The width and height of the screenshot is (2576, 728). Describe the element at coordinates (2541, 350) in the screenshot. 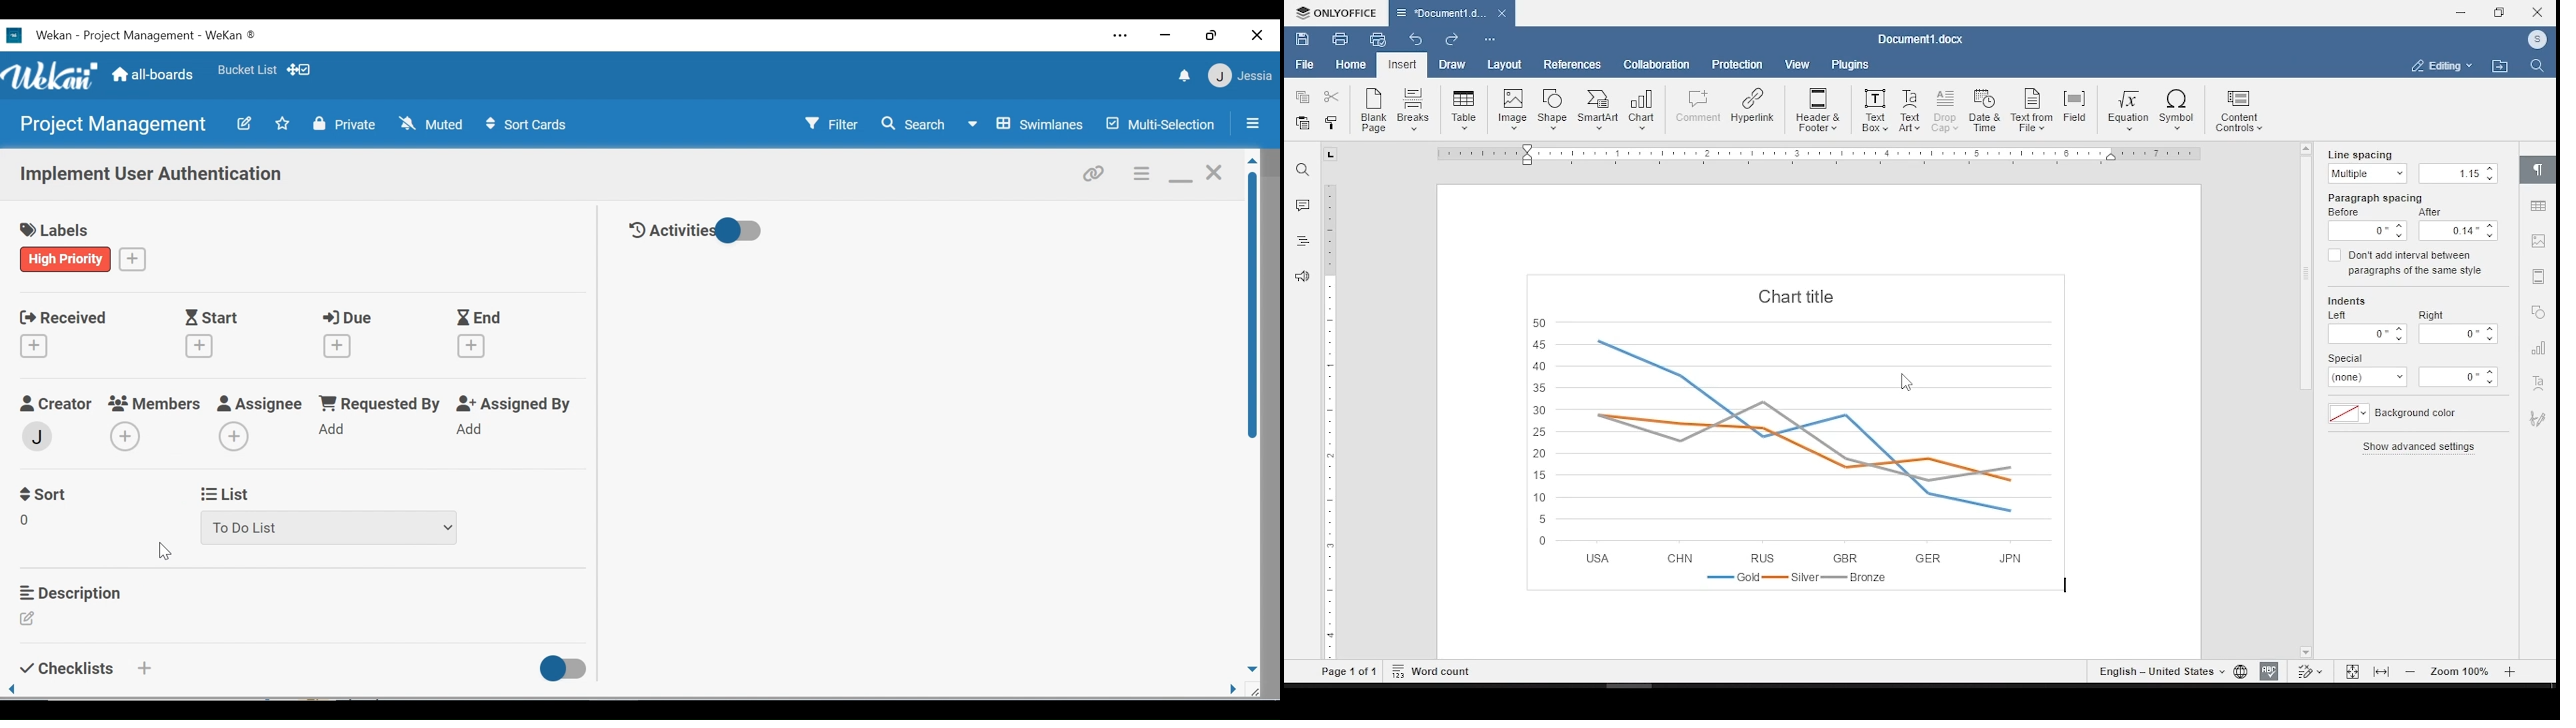

I see `chart settings` at that location.